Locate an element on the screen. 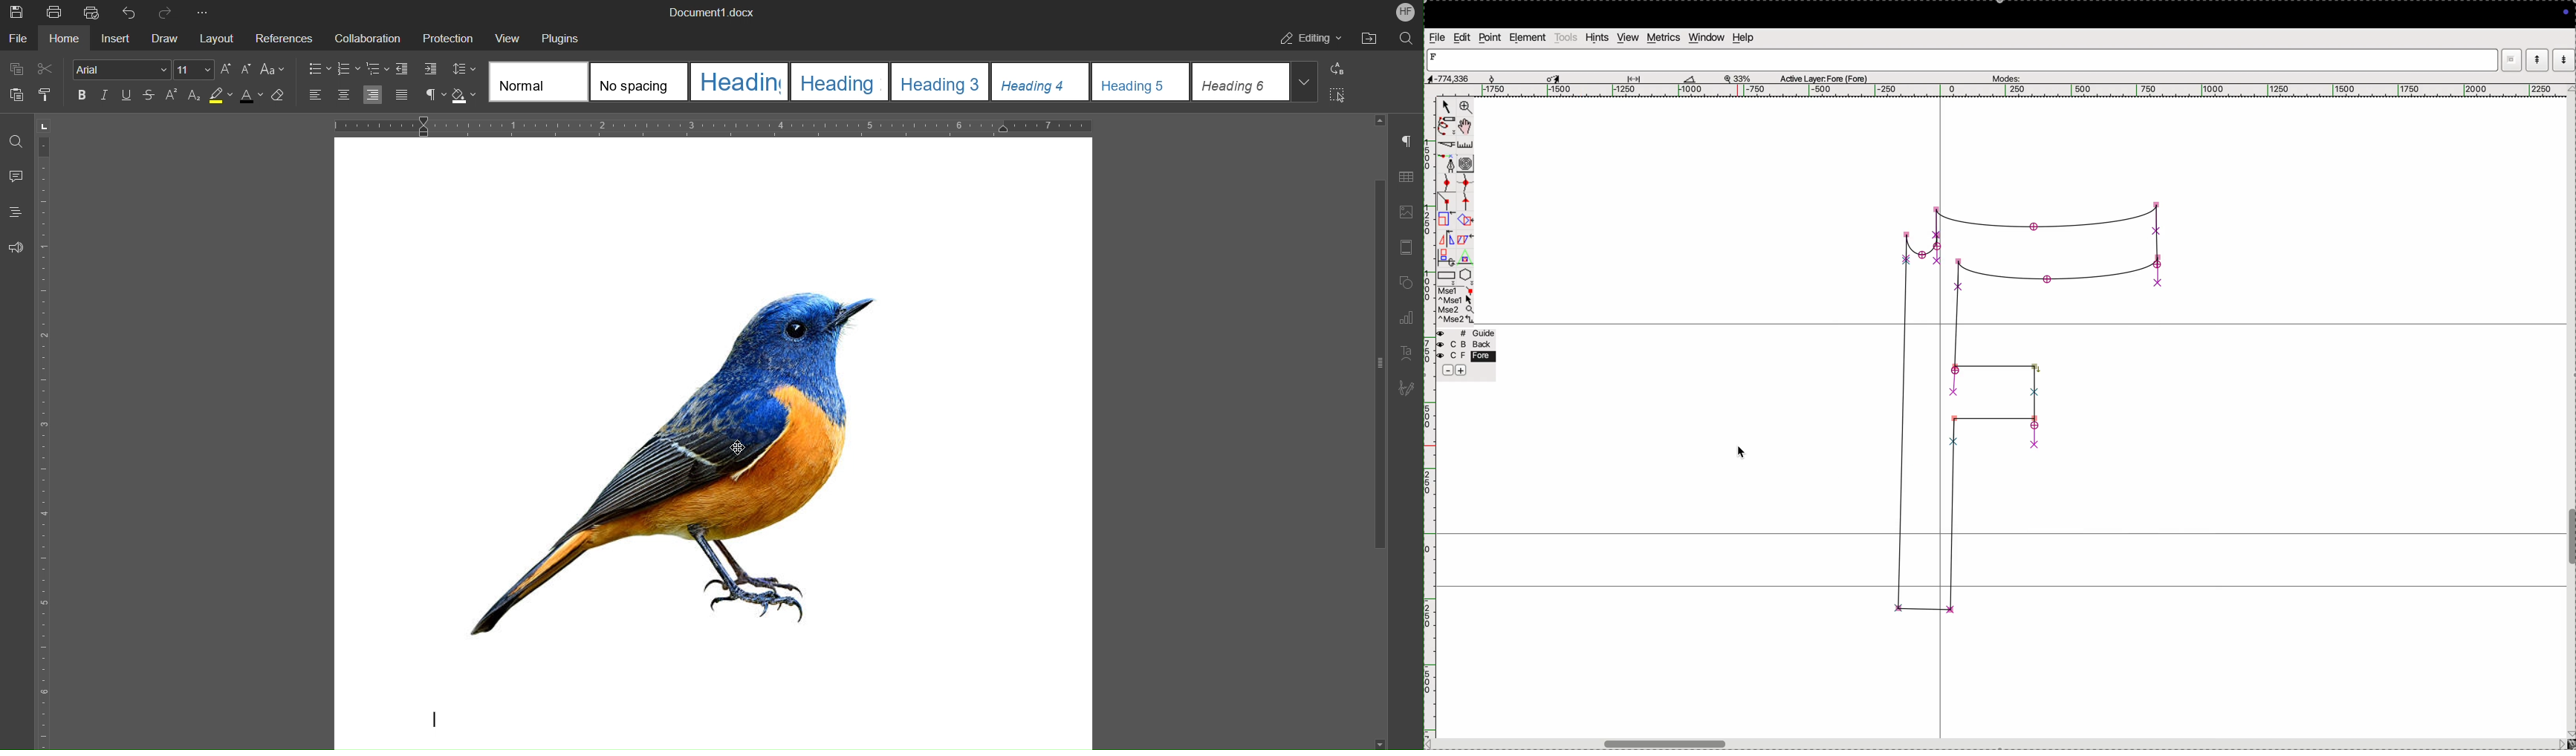 This screenshot has width=2576, height=756. Text Color is located at coordinates (250, 97).